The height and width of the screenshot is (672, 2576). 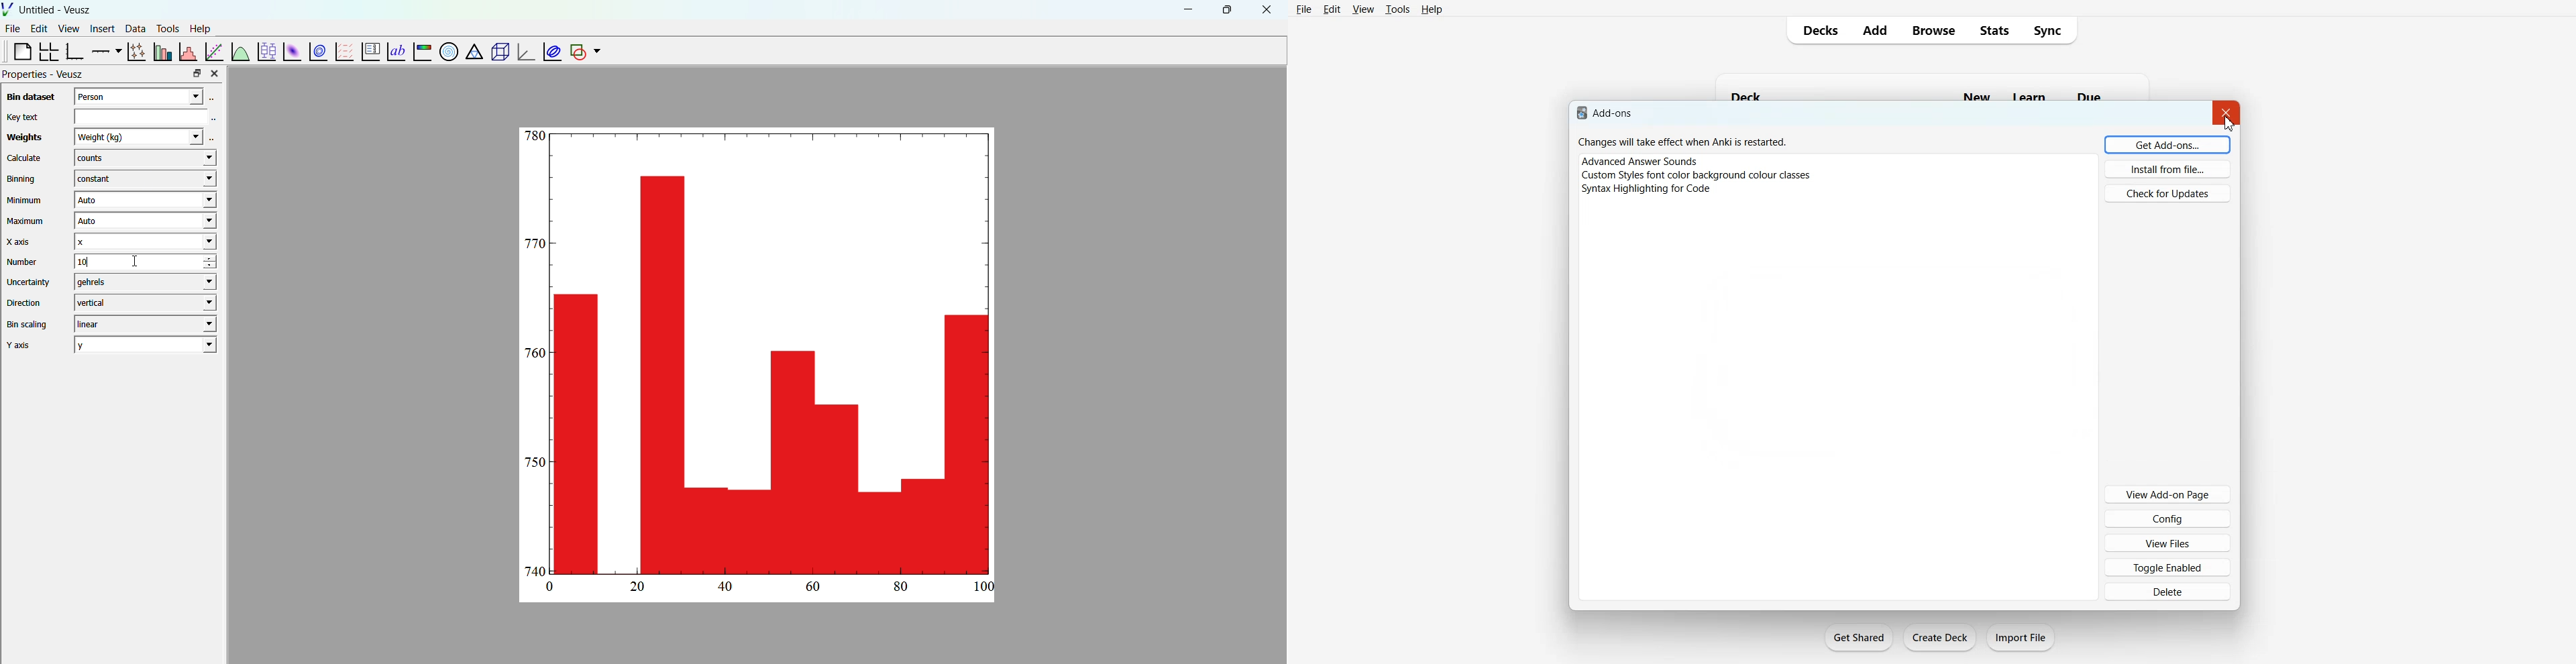 I want to click on Changes will take effect when Anki is restarted., so click(x=1685, y=143).